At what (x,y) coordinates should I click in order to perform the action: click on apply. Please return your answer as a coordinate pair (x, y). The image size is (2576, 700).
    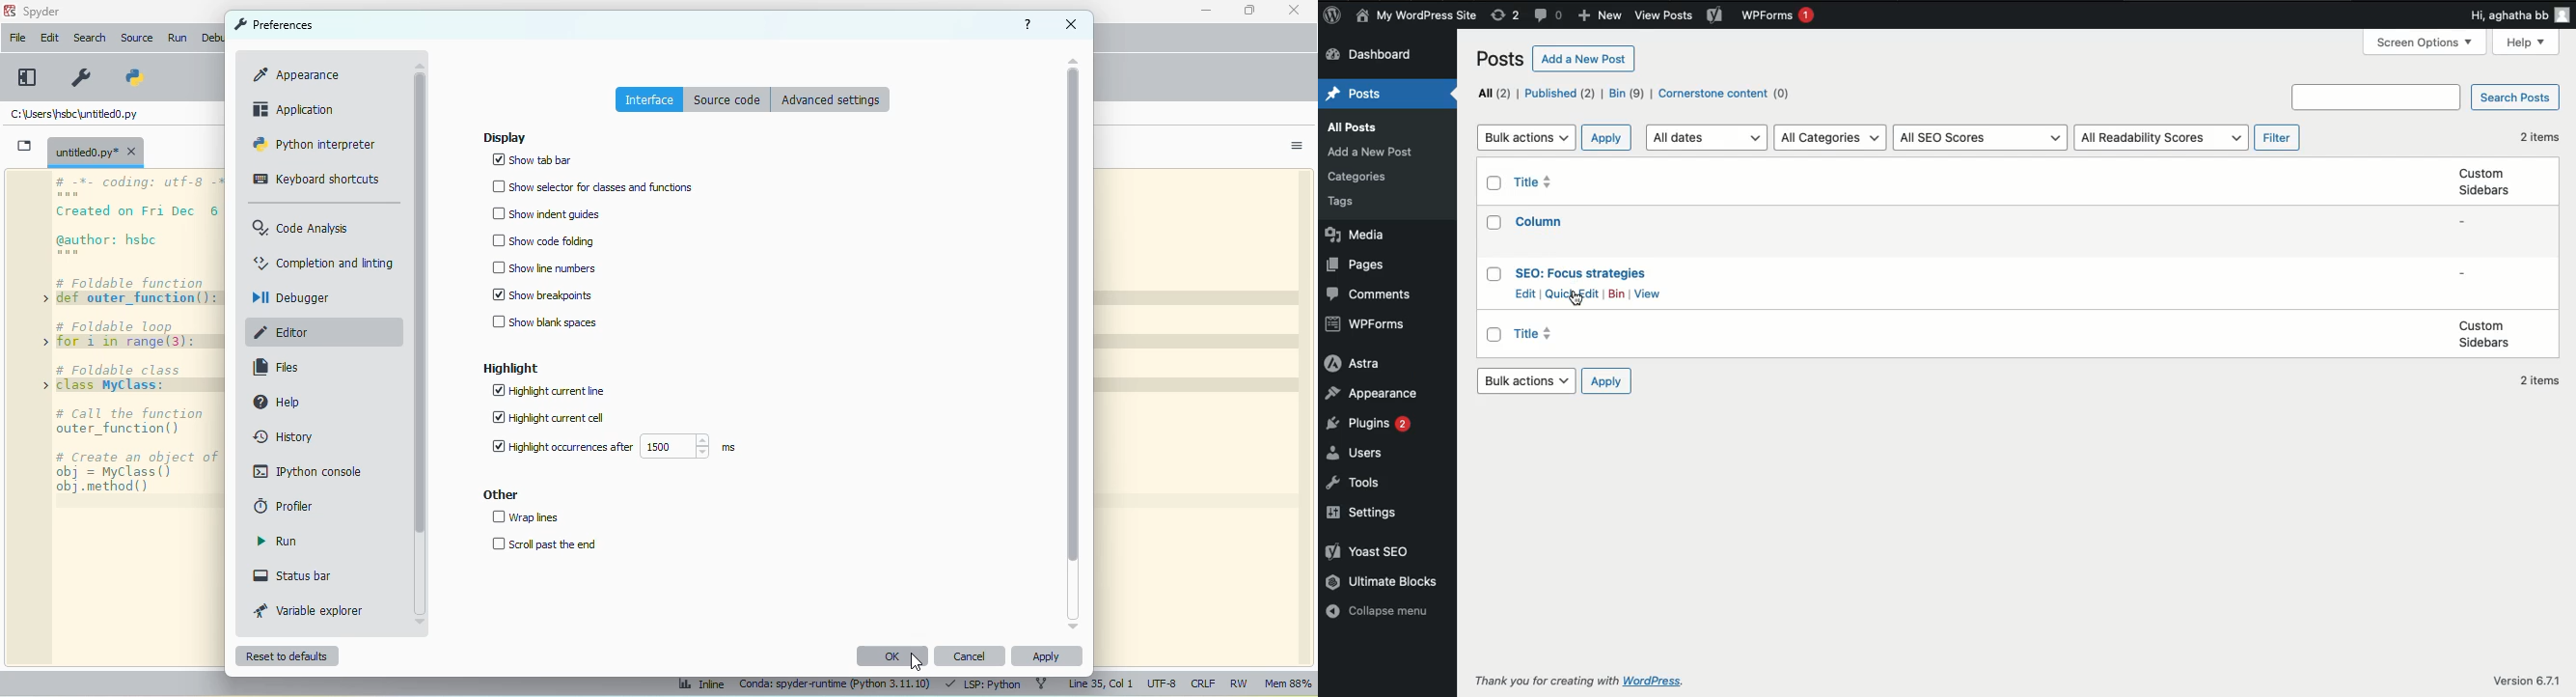
    Looking at the image, I should click on (1046, 655).